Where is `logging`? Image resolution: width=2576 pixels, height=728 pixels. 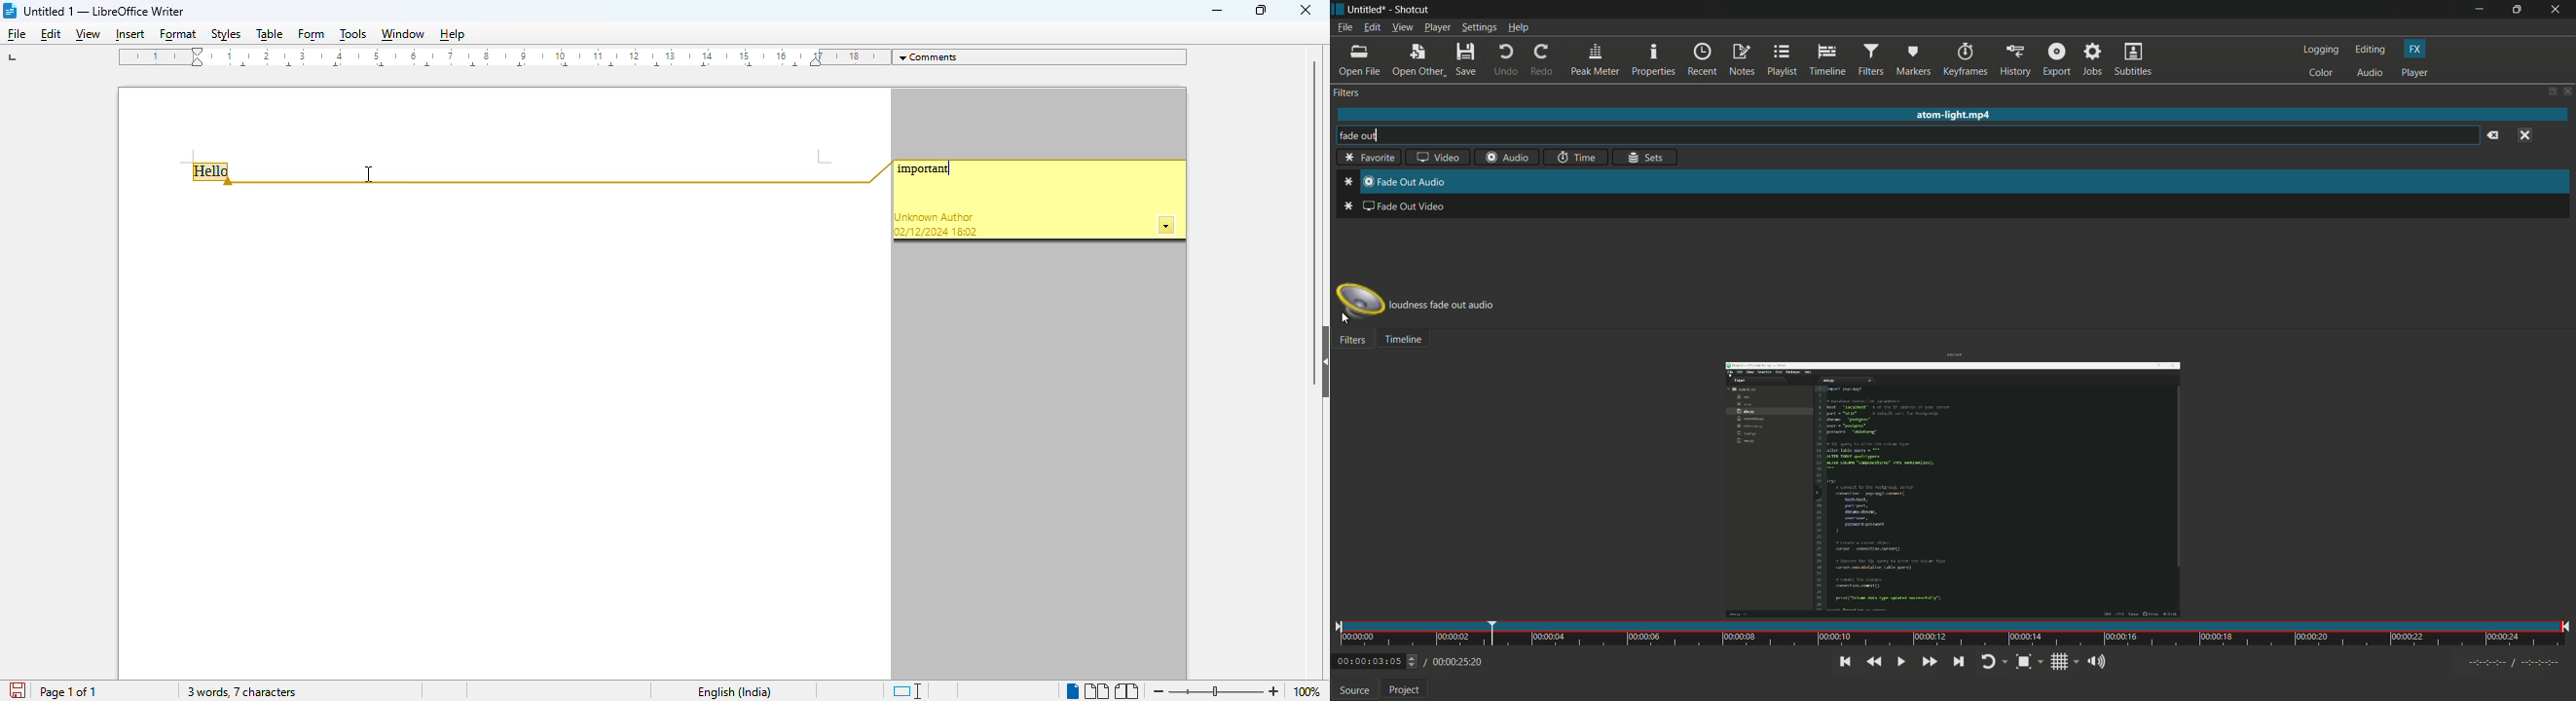 logging is located at coordinates (2320, 50).